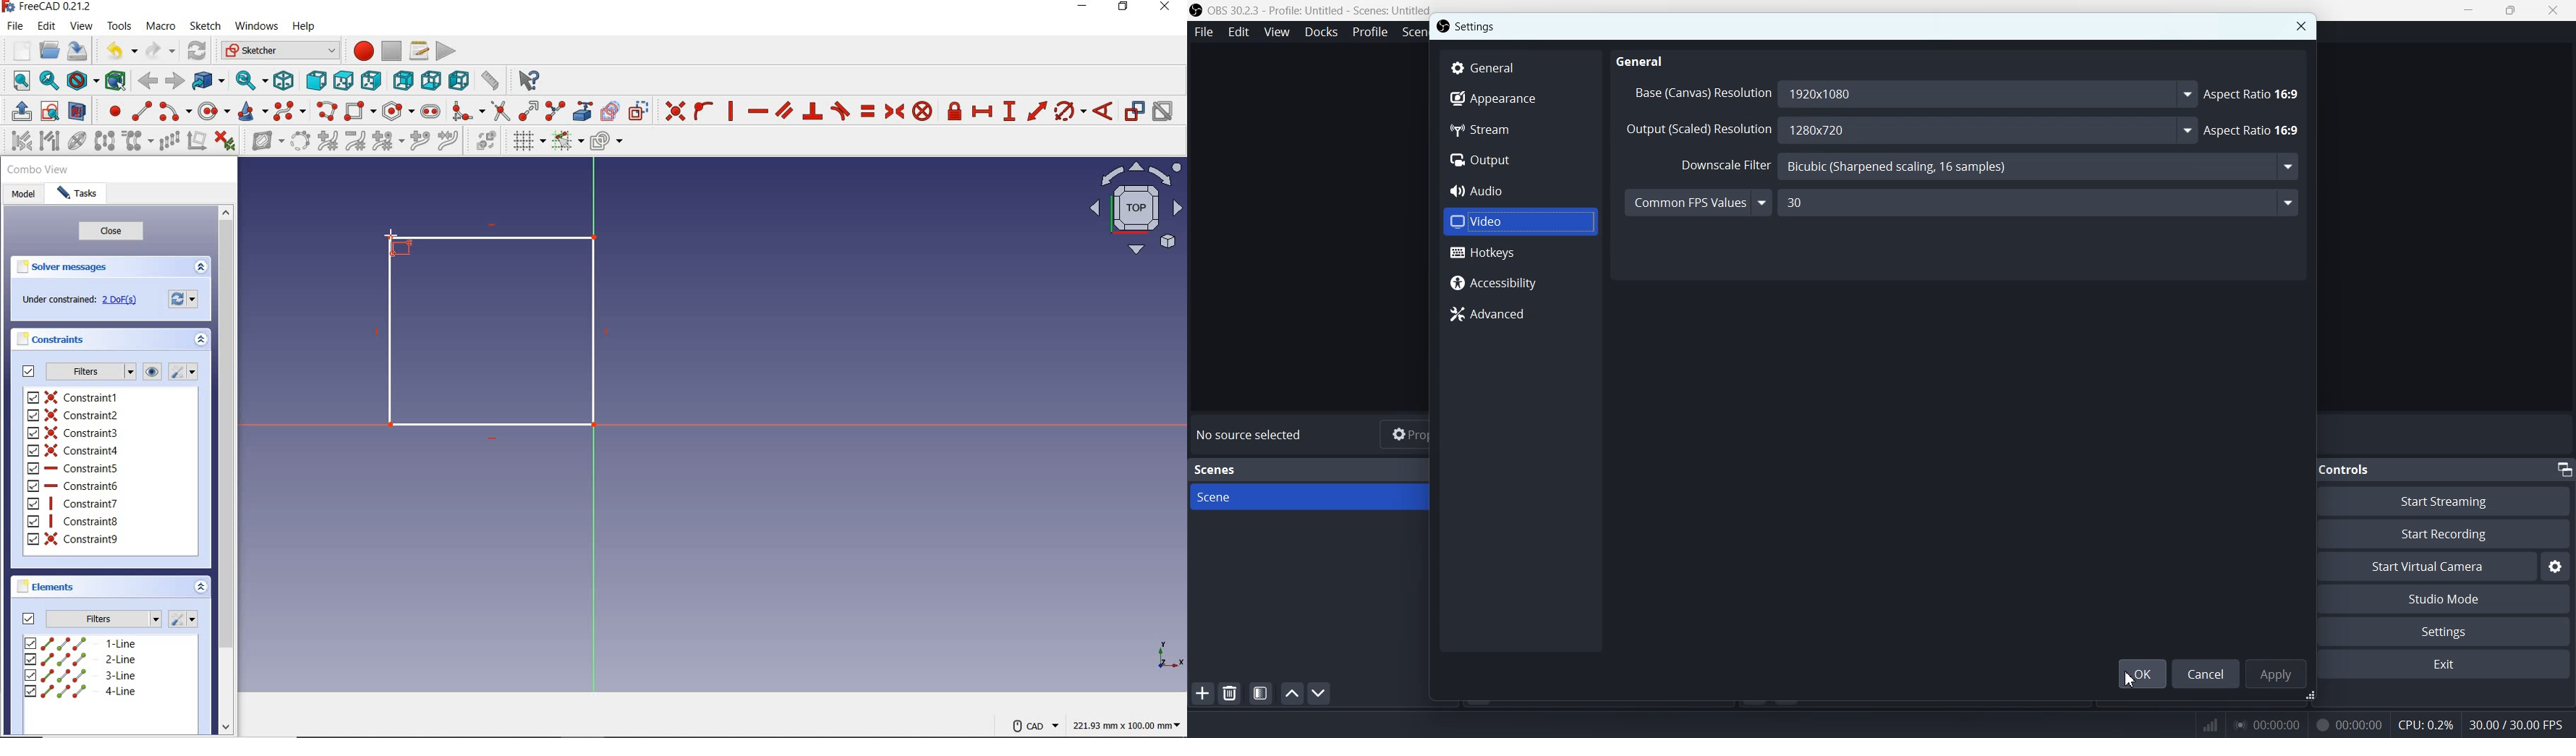  Describe the element at coordinates (732, 112) in the screenshot. I see `constrain vertically` at that location.